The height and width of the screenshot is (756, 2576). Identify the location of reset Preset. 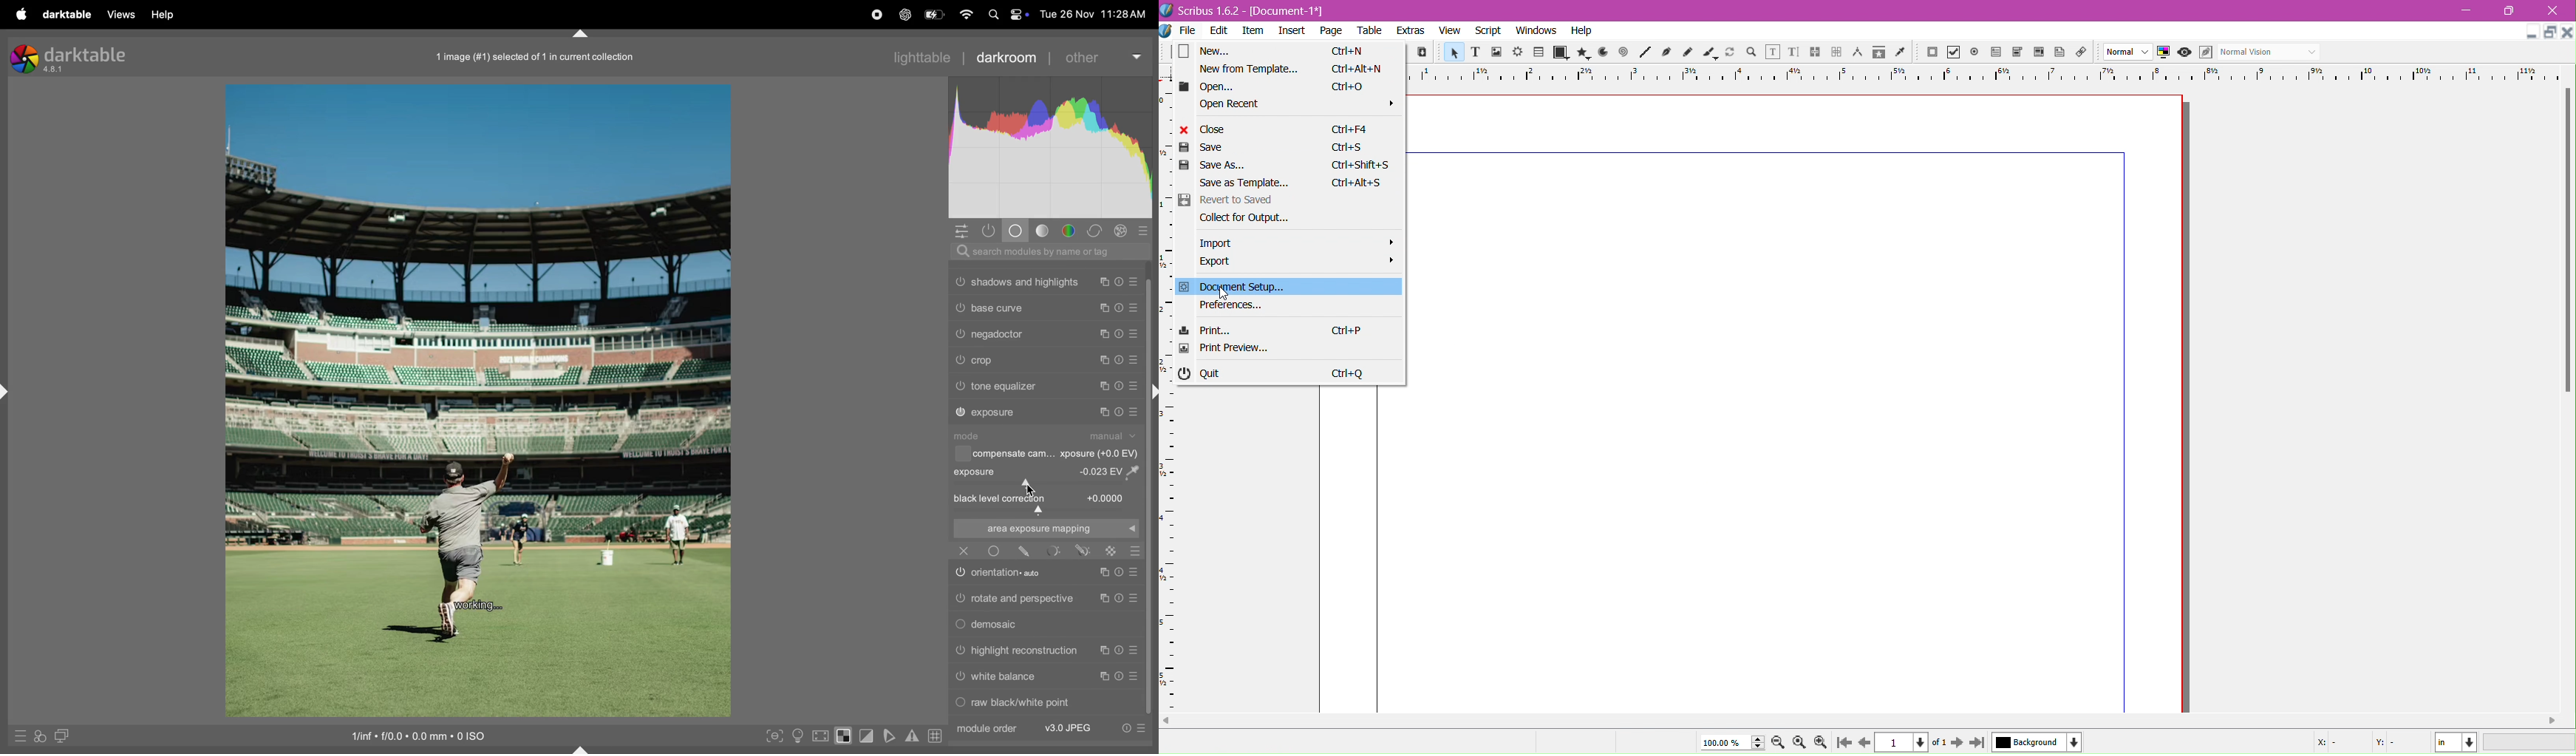
(1118, 651).